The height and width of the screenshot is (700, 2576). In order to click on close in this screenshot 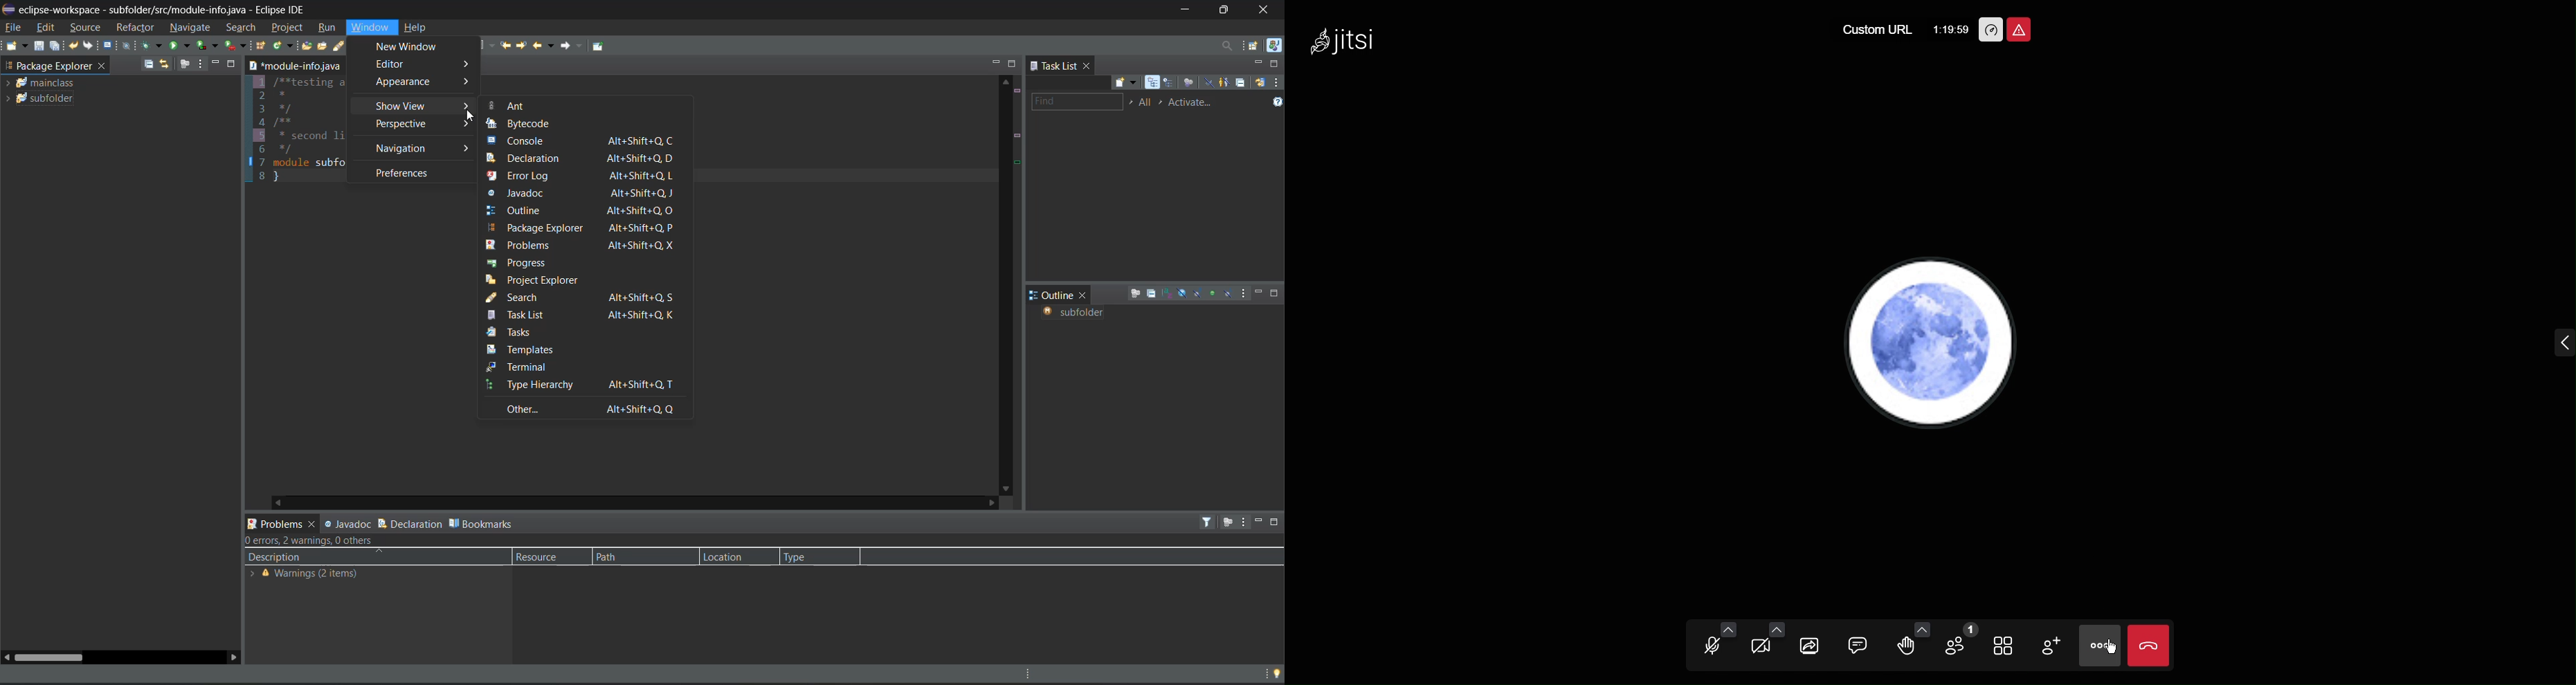, I will do `click(1088, 65)`.